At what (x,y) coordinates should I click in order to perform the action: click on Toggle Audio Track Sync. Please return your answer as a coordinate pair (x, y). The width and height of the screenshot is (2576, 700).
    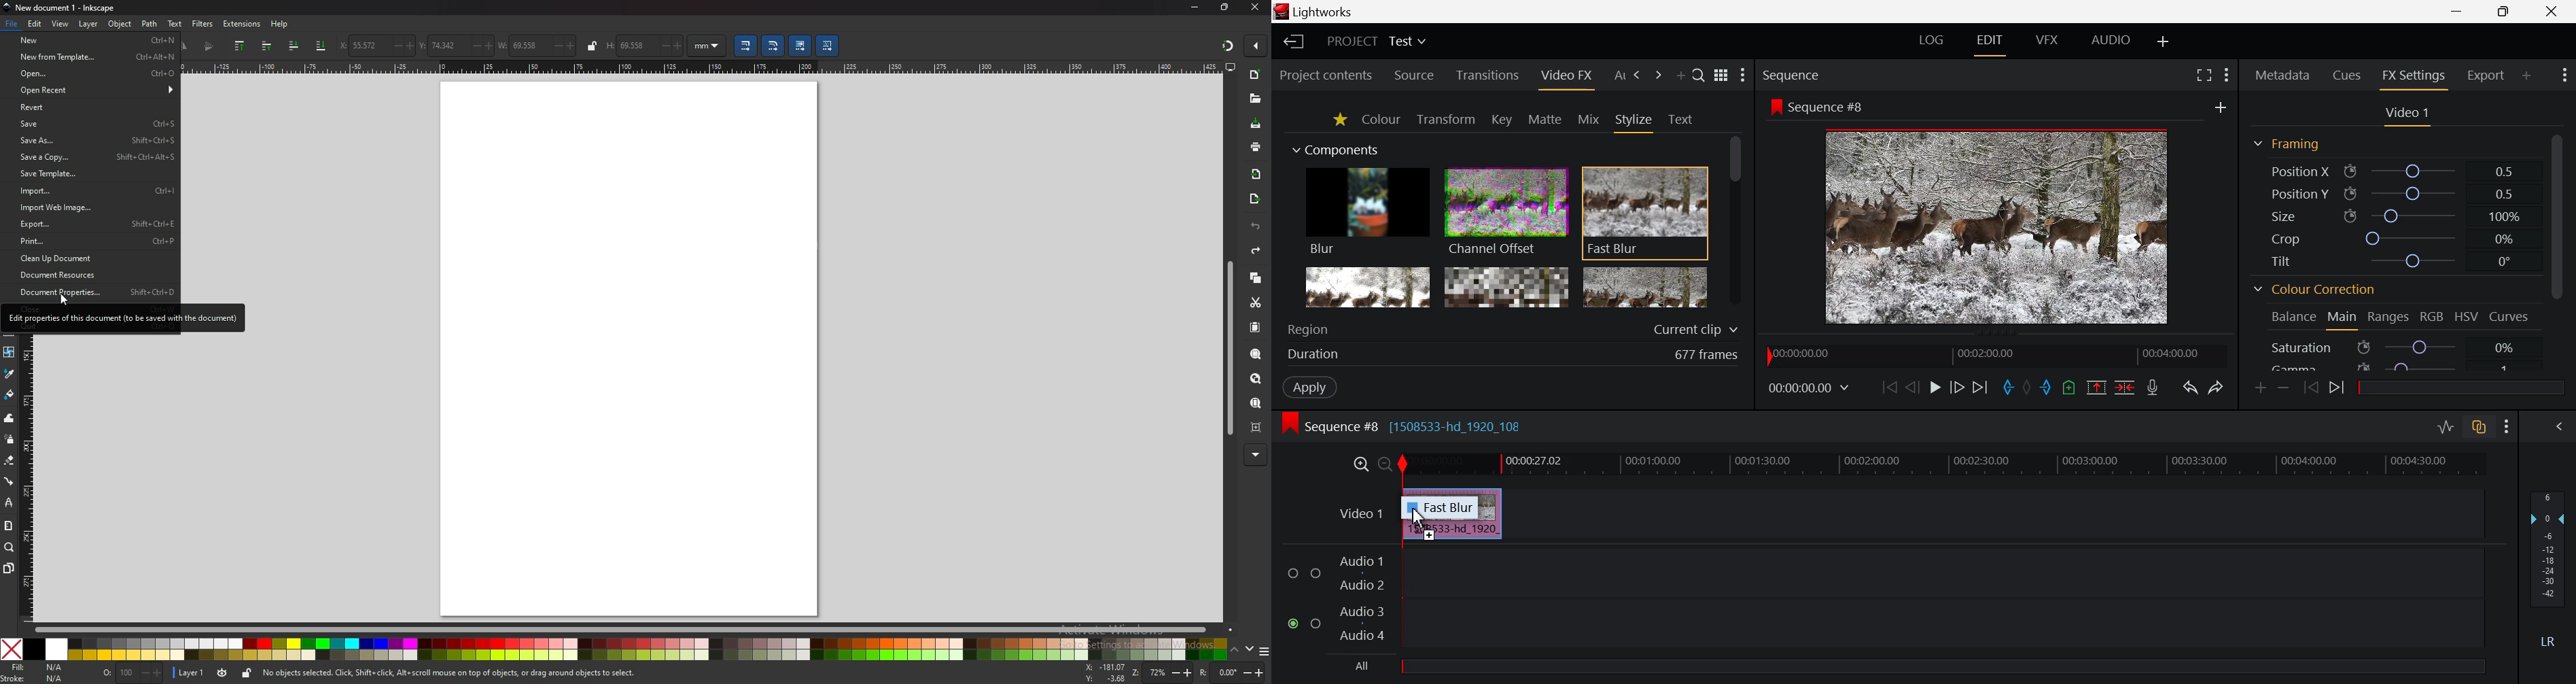
    Looking at the image, I should click on (2477, 428).